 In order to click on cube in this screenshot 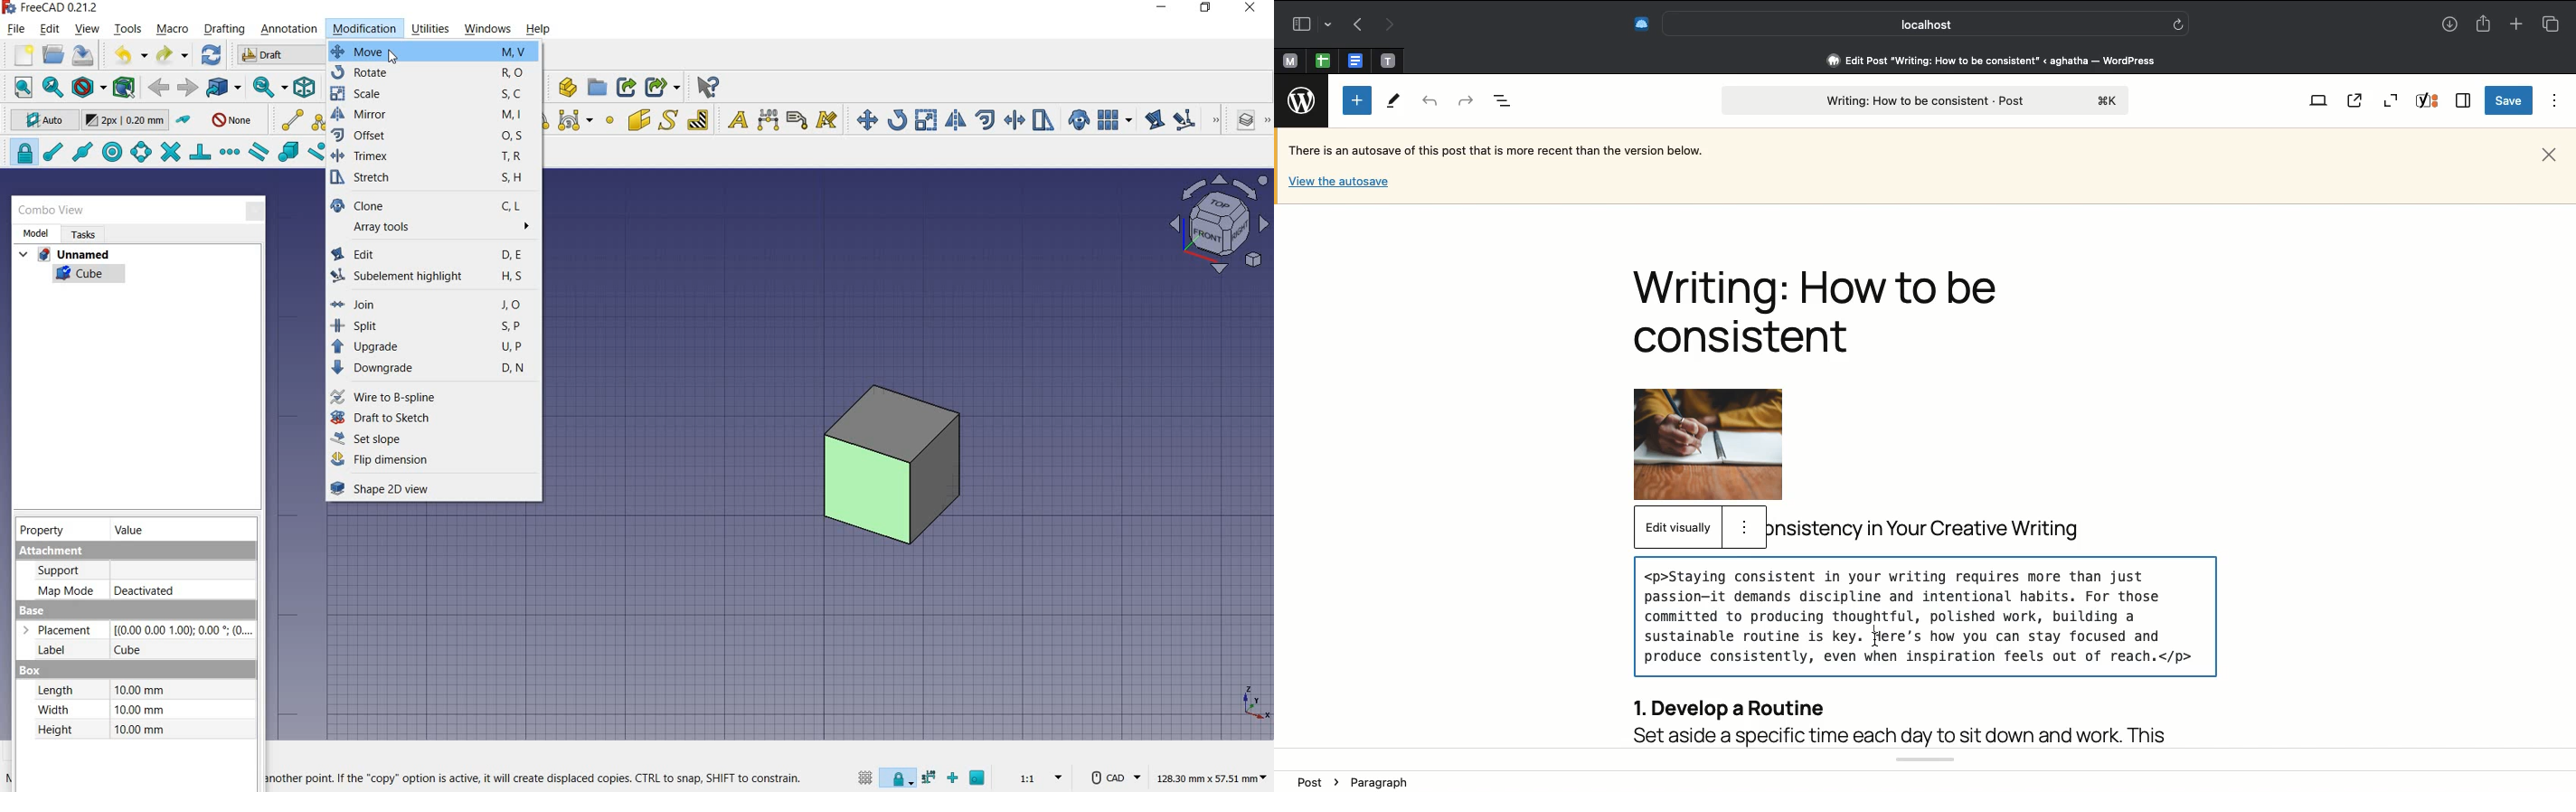, I will do `click(88, 276)`.